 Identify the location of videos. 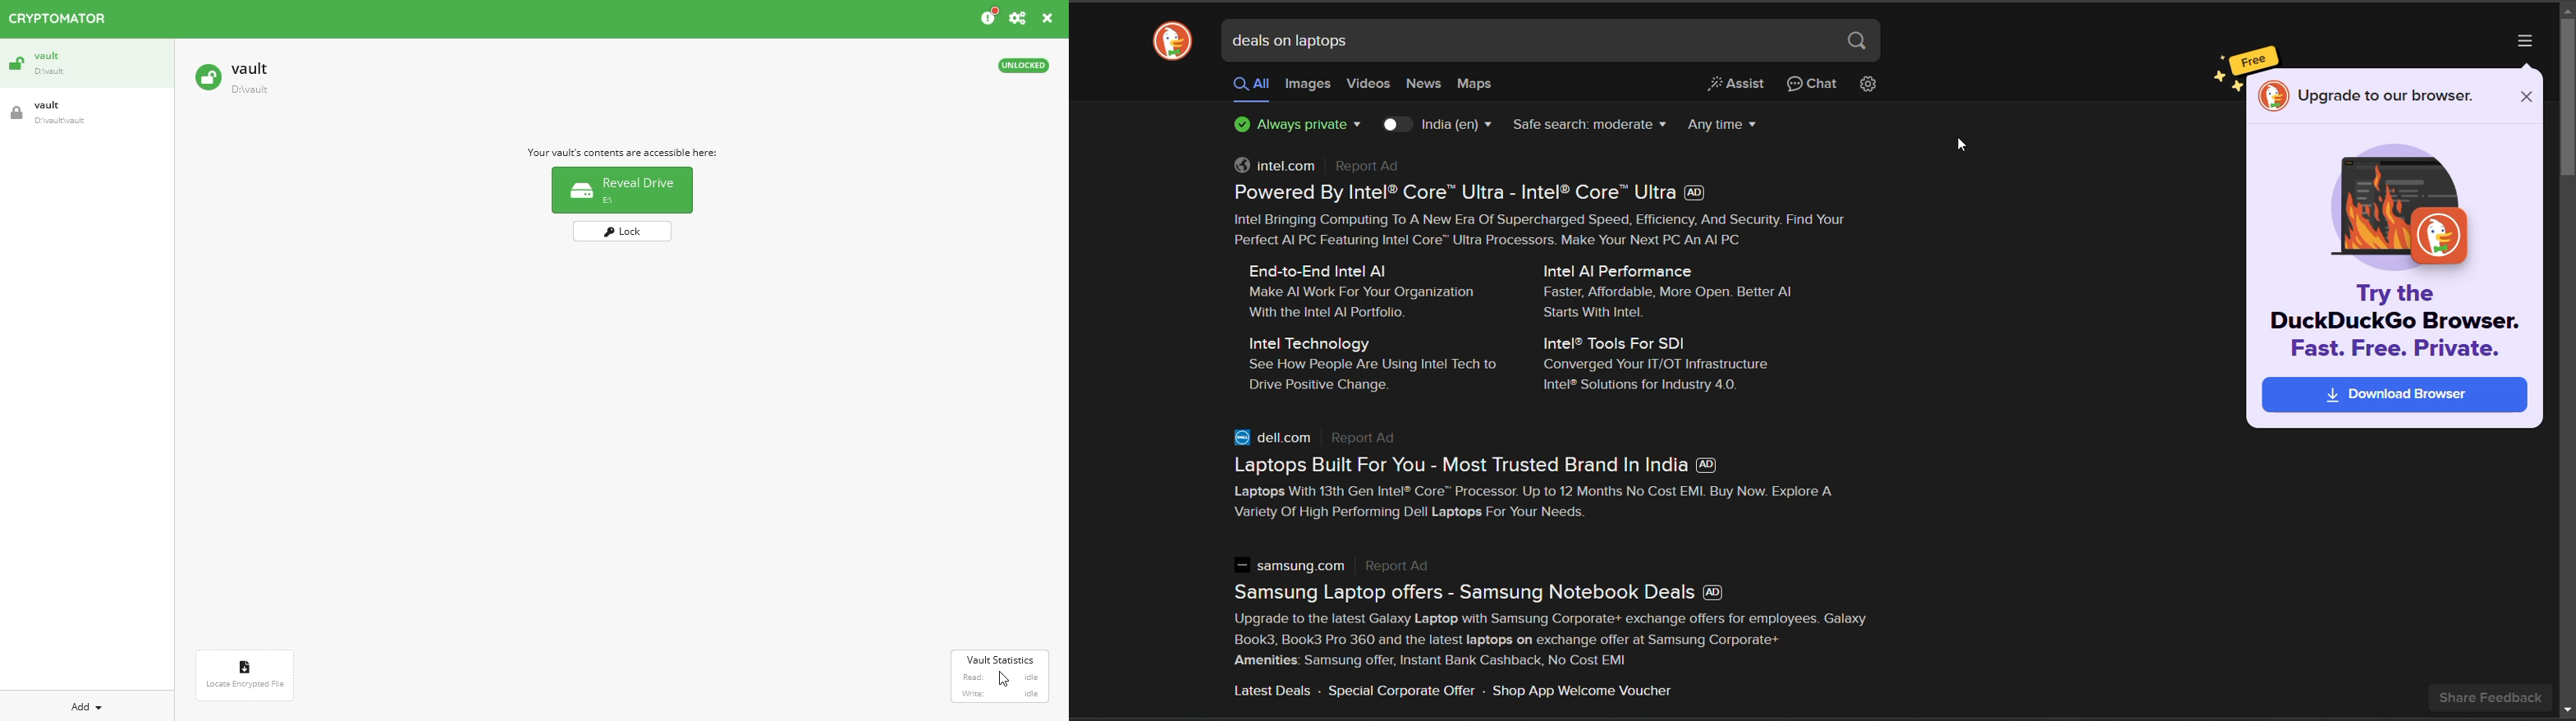
(1370, 84).